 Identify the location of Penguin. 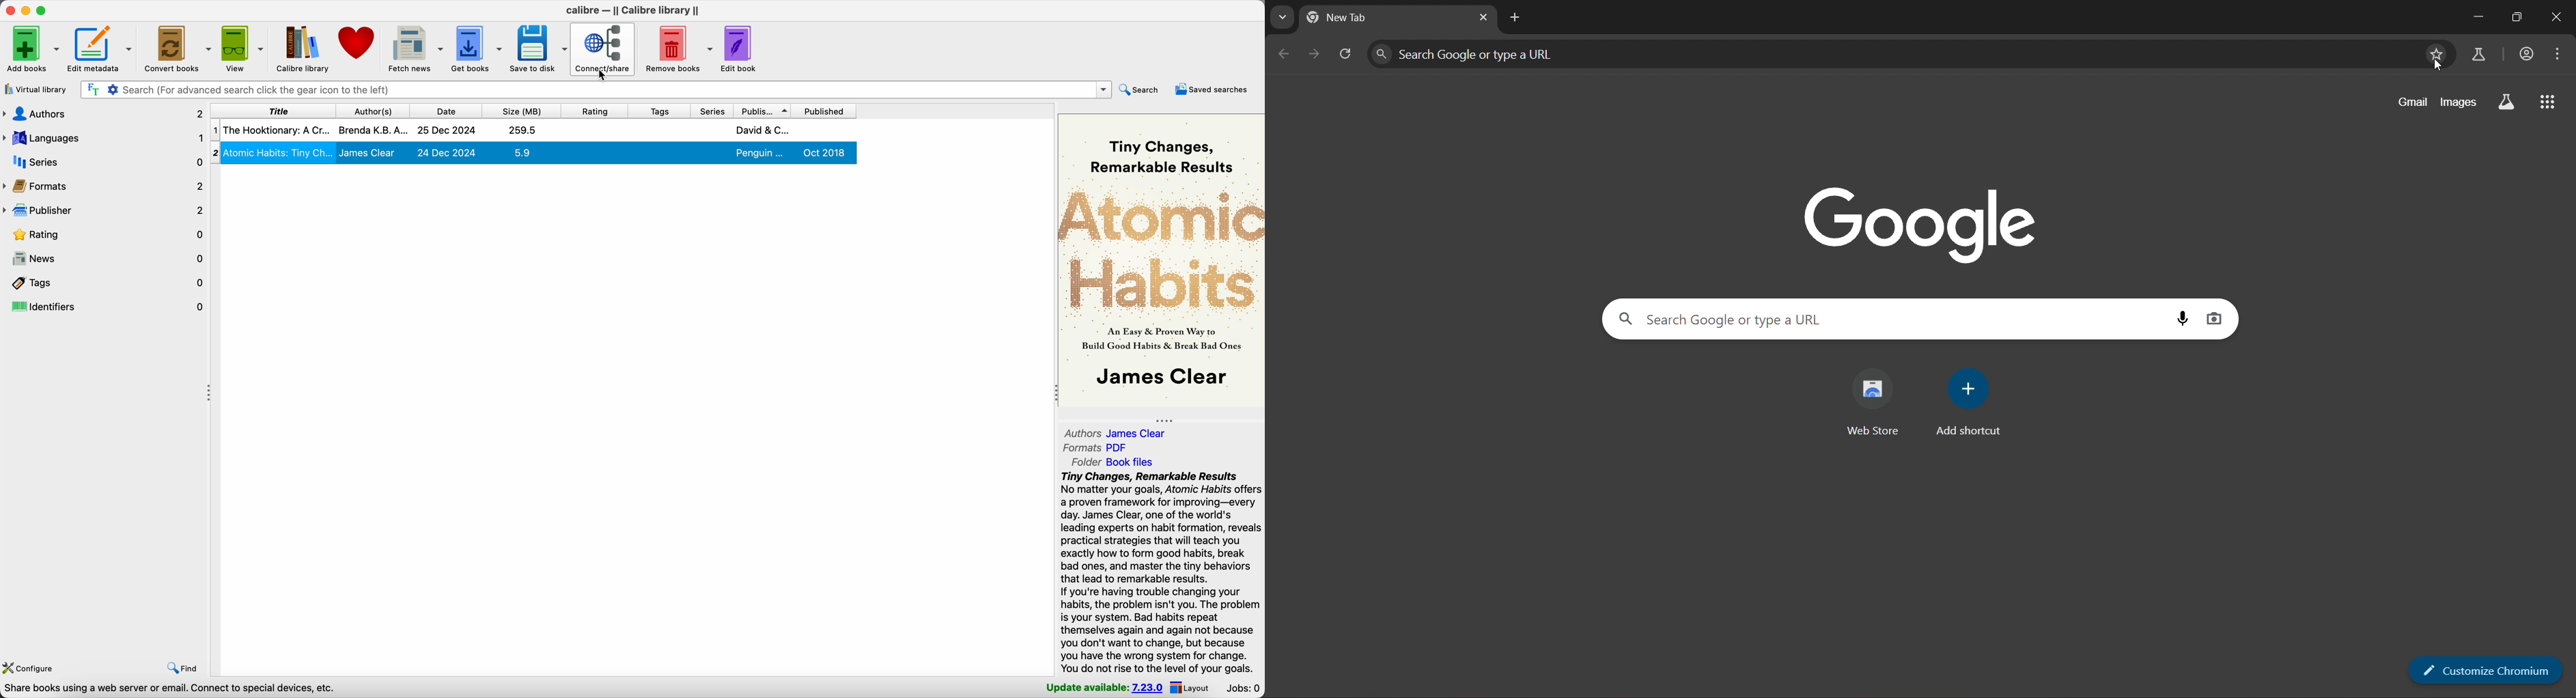
(760, 153).